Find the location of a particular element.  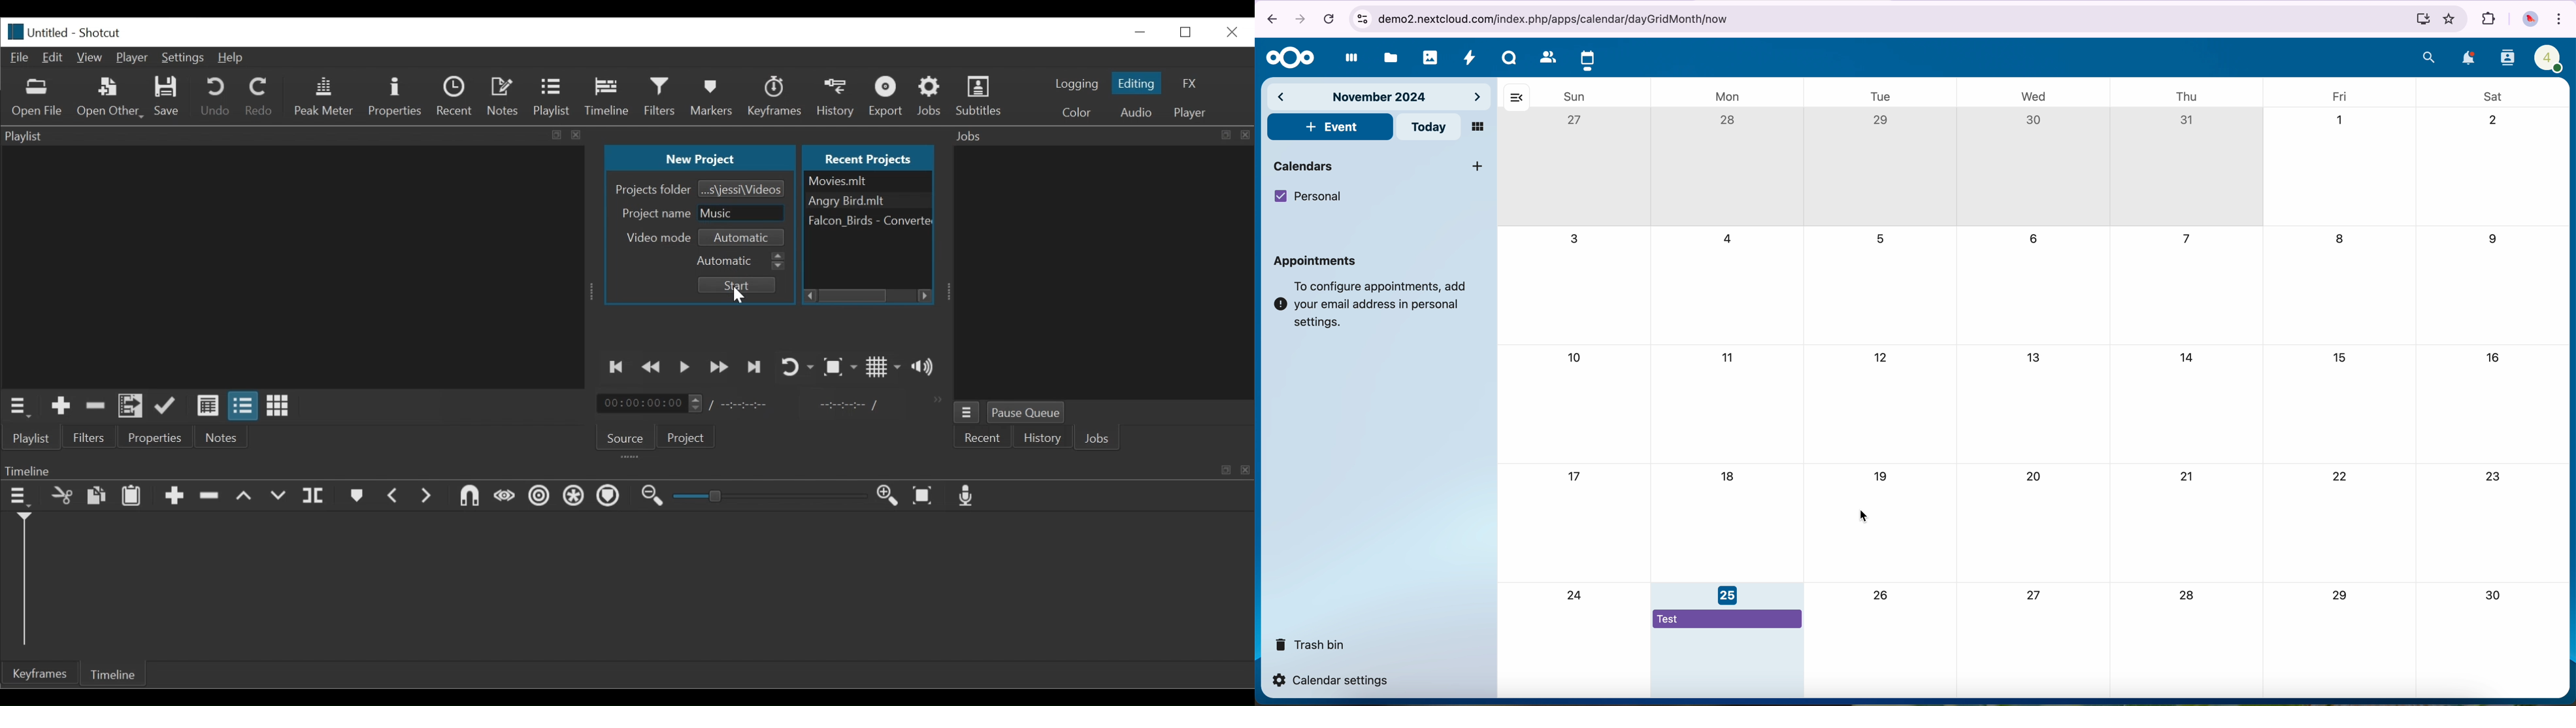

tue is located at coordinates (1877, 94).